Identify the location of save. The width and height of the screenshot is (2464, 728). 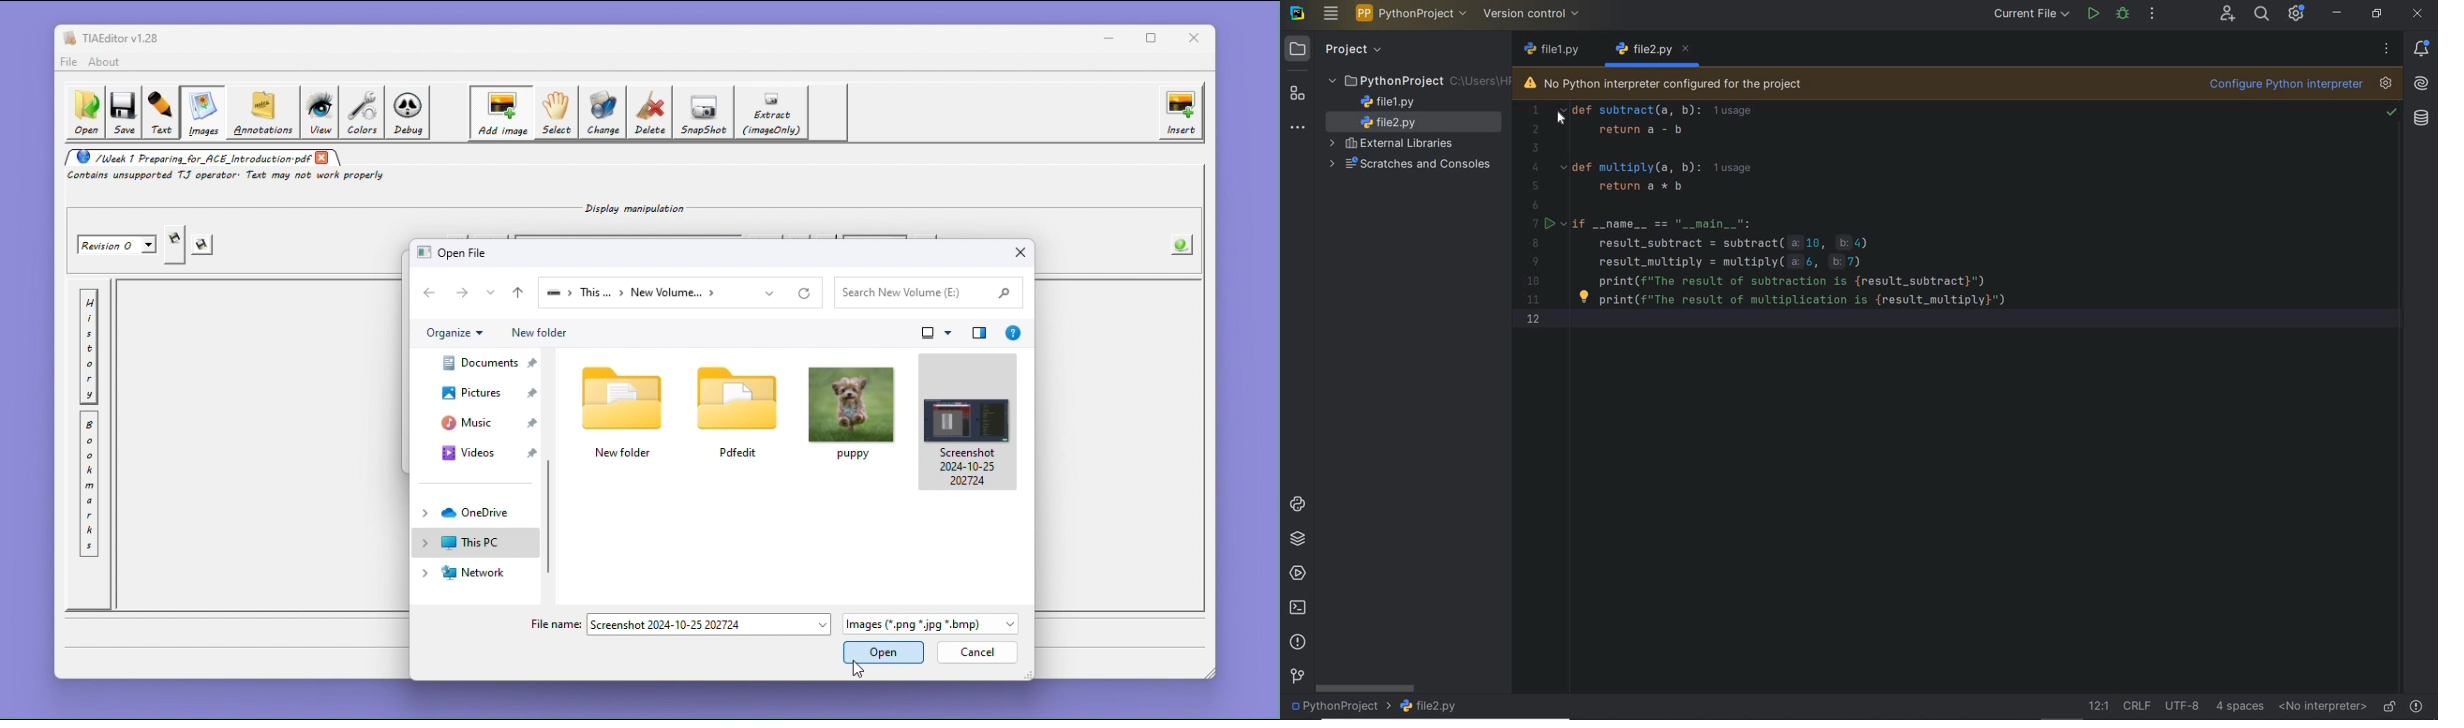
(123, 114).